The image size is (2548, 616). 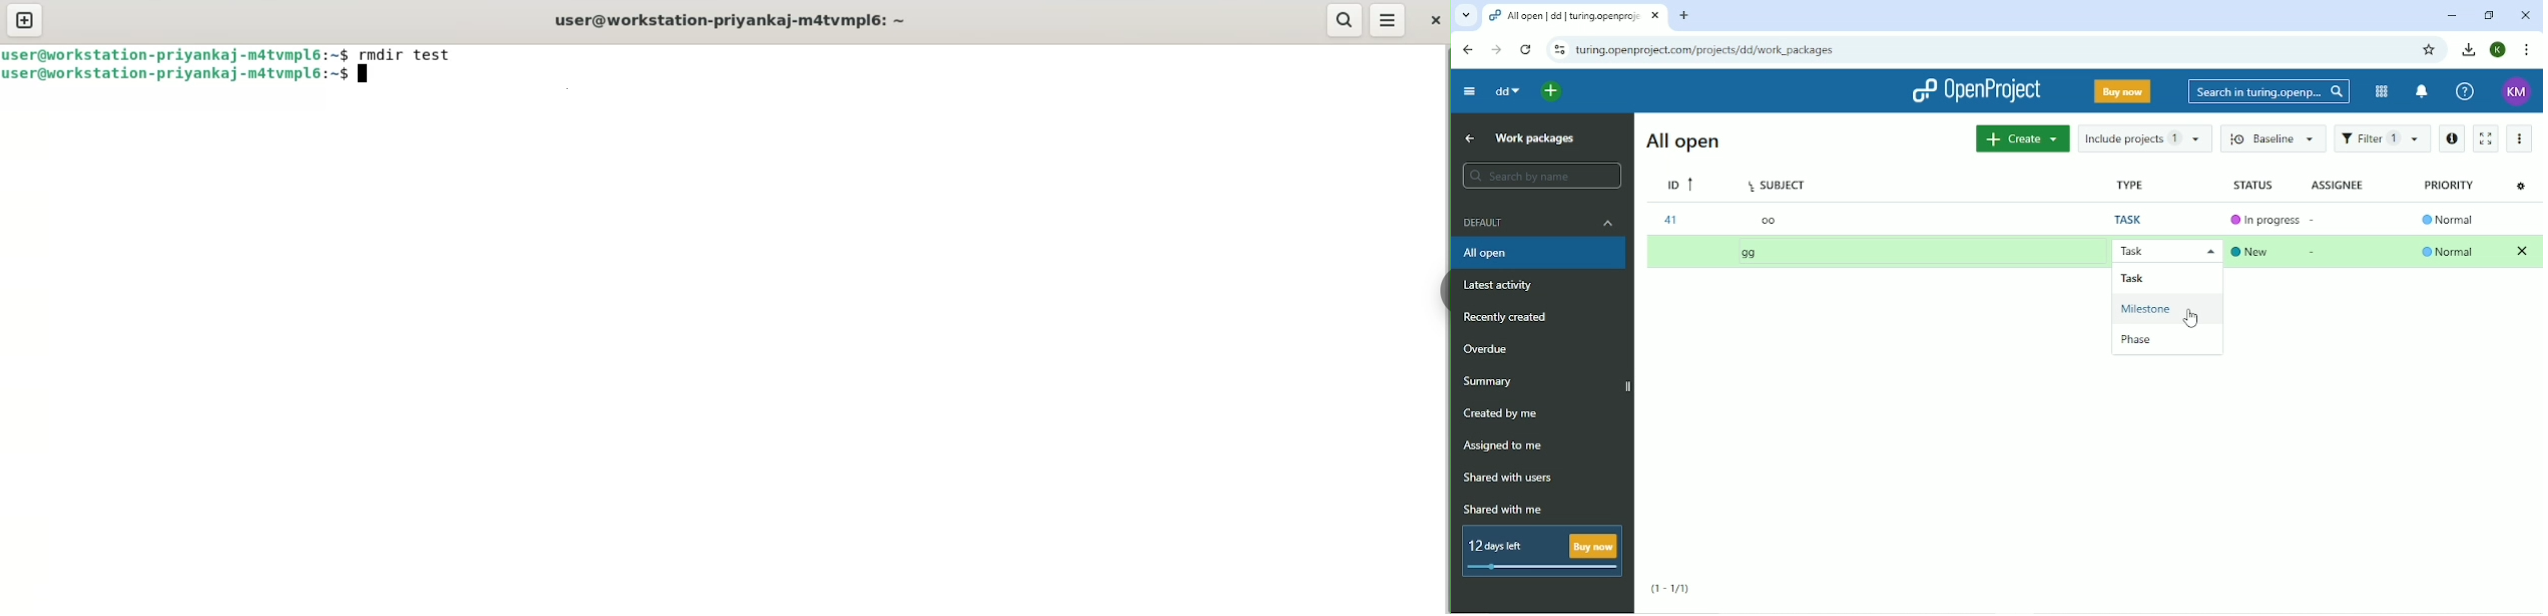 What do you see at coordinates (2274, 139) in the screenshot?
I see `Baseline` at bounding box center [2274, 139].